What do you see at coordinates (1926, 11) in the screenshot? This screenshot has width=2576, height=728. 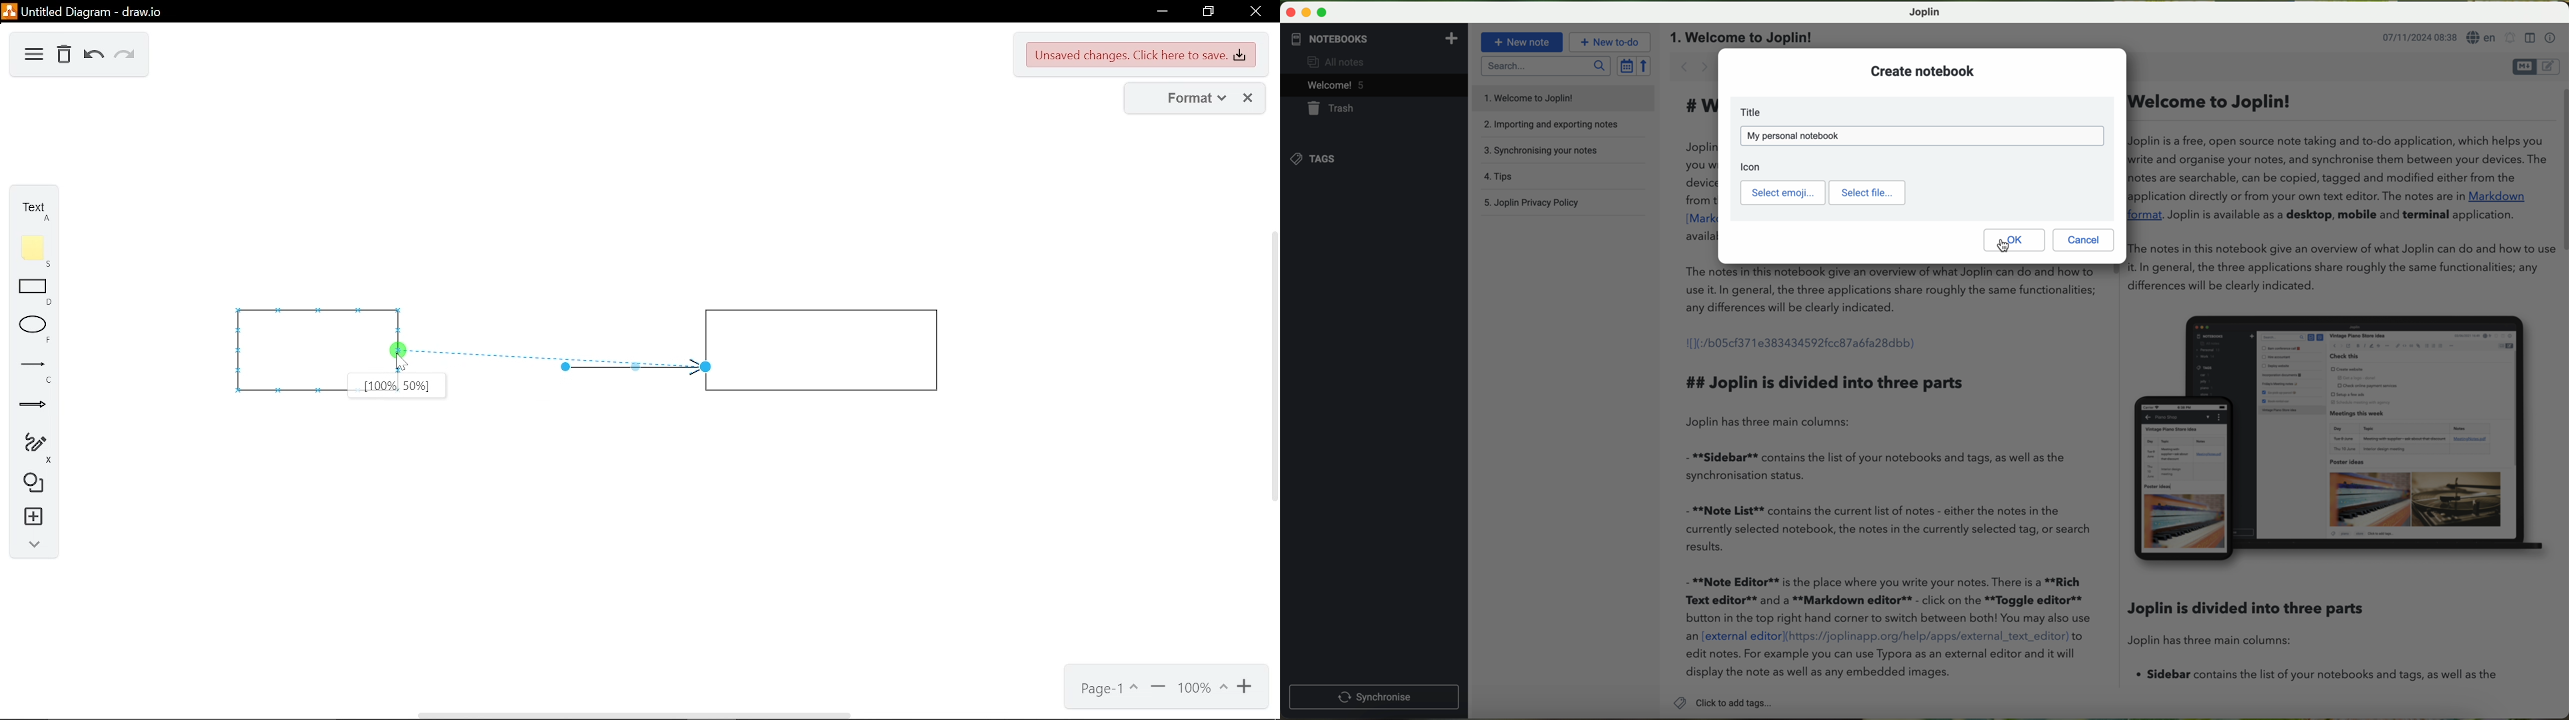 I see `Joplin` at bounding box center [1926, 11].